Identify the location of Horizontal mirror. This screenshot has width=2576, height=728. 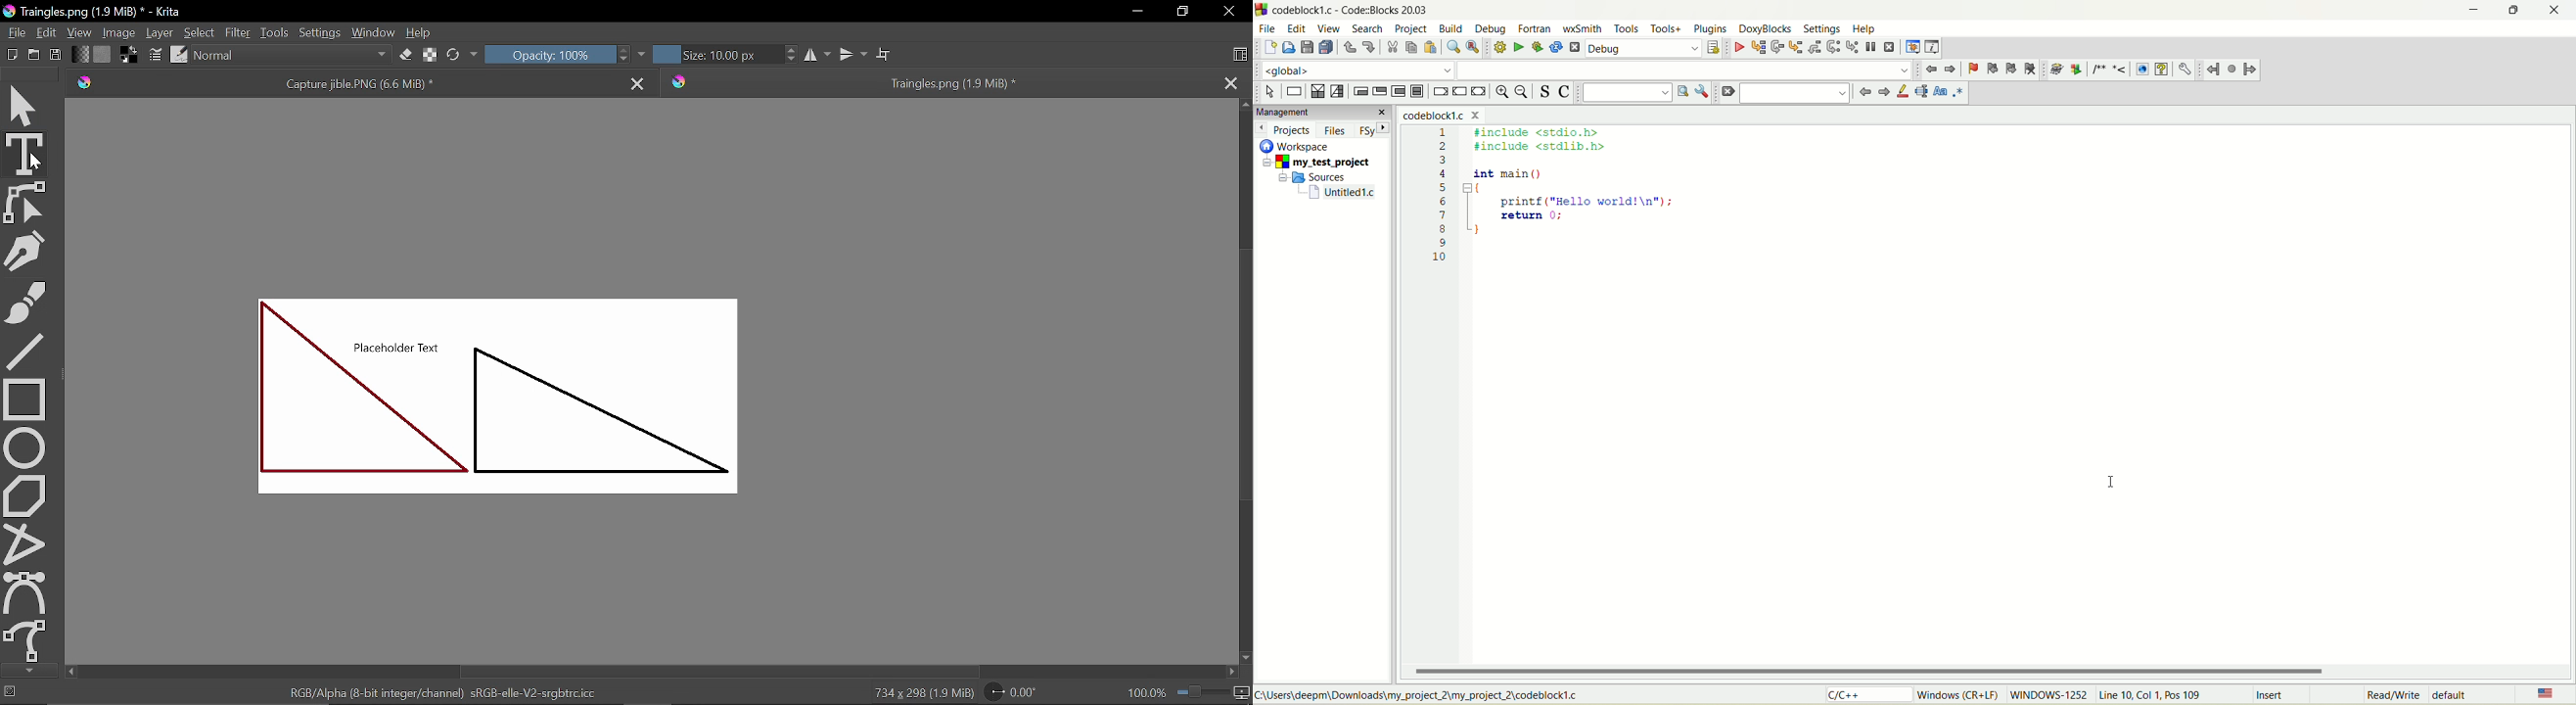
(815, 55).